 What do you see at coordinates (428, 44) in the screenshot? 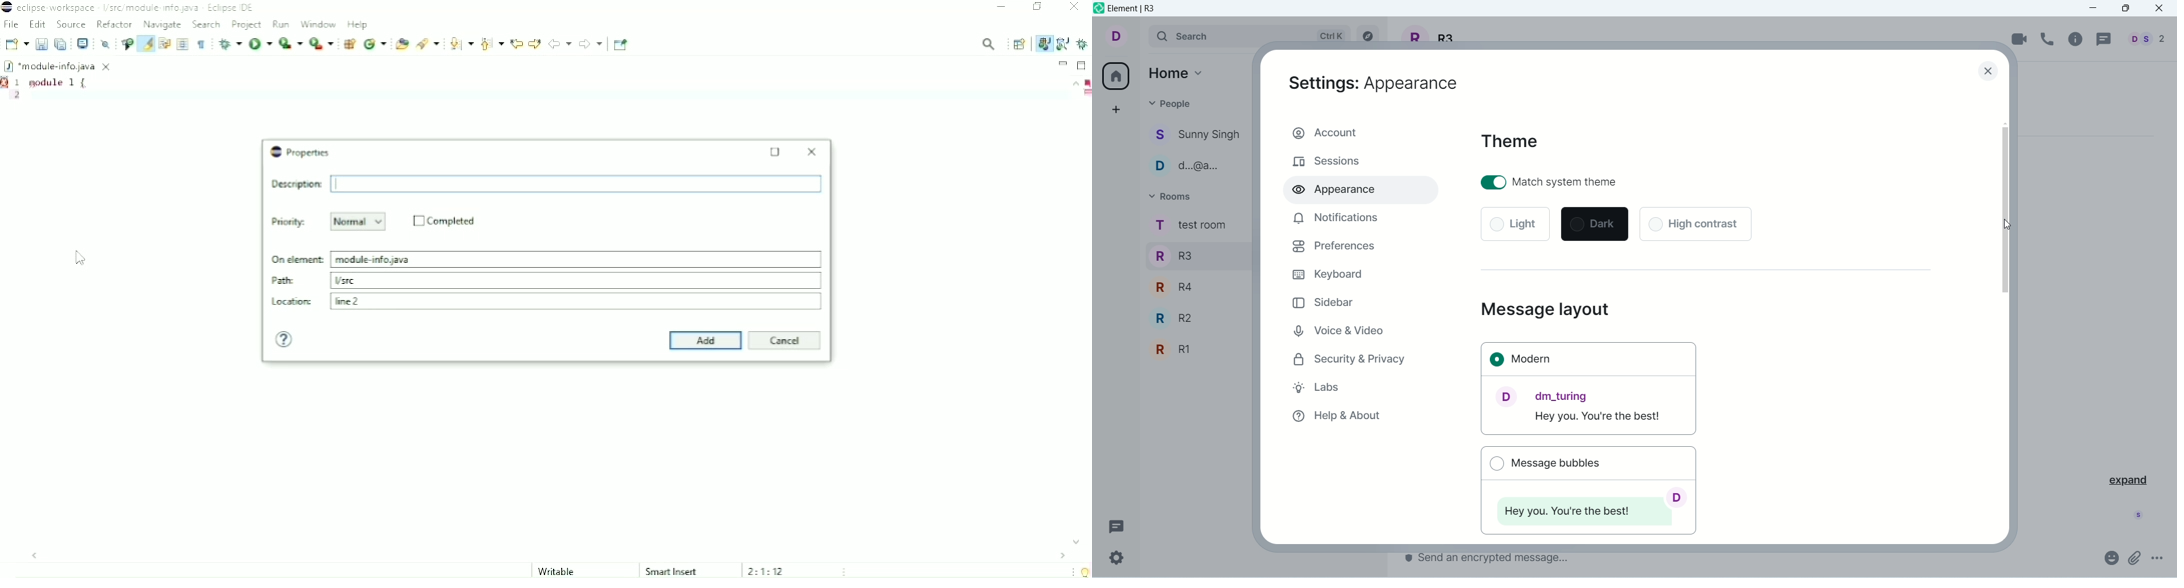
I see `Search` at bounding box center [428, 44].